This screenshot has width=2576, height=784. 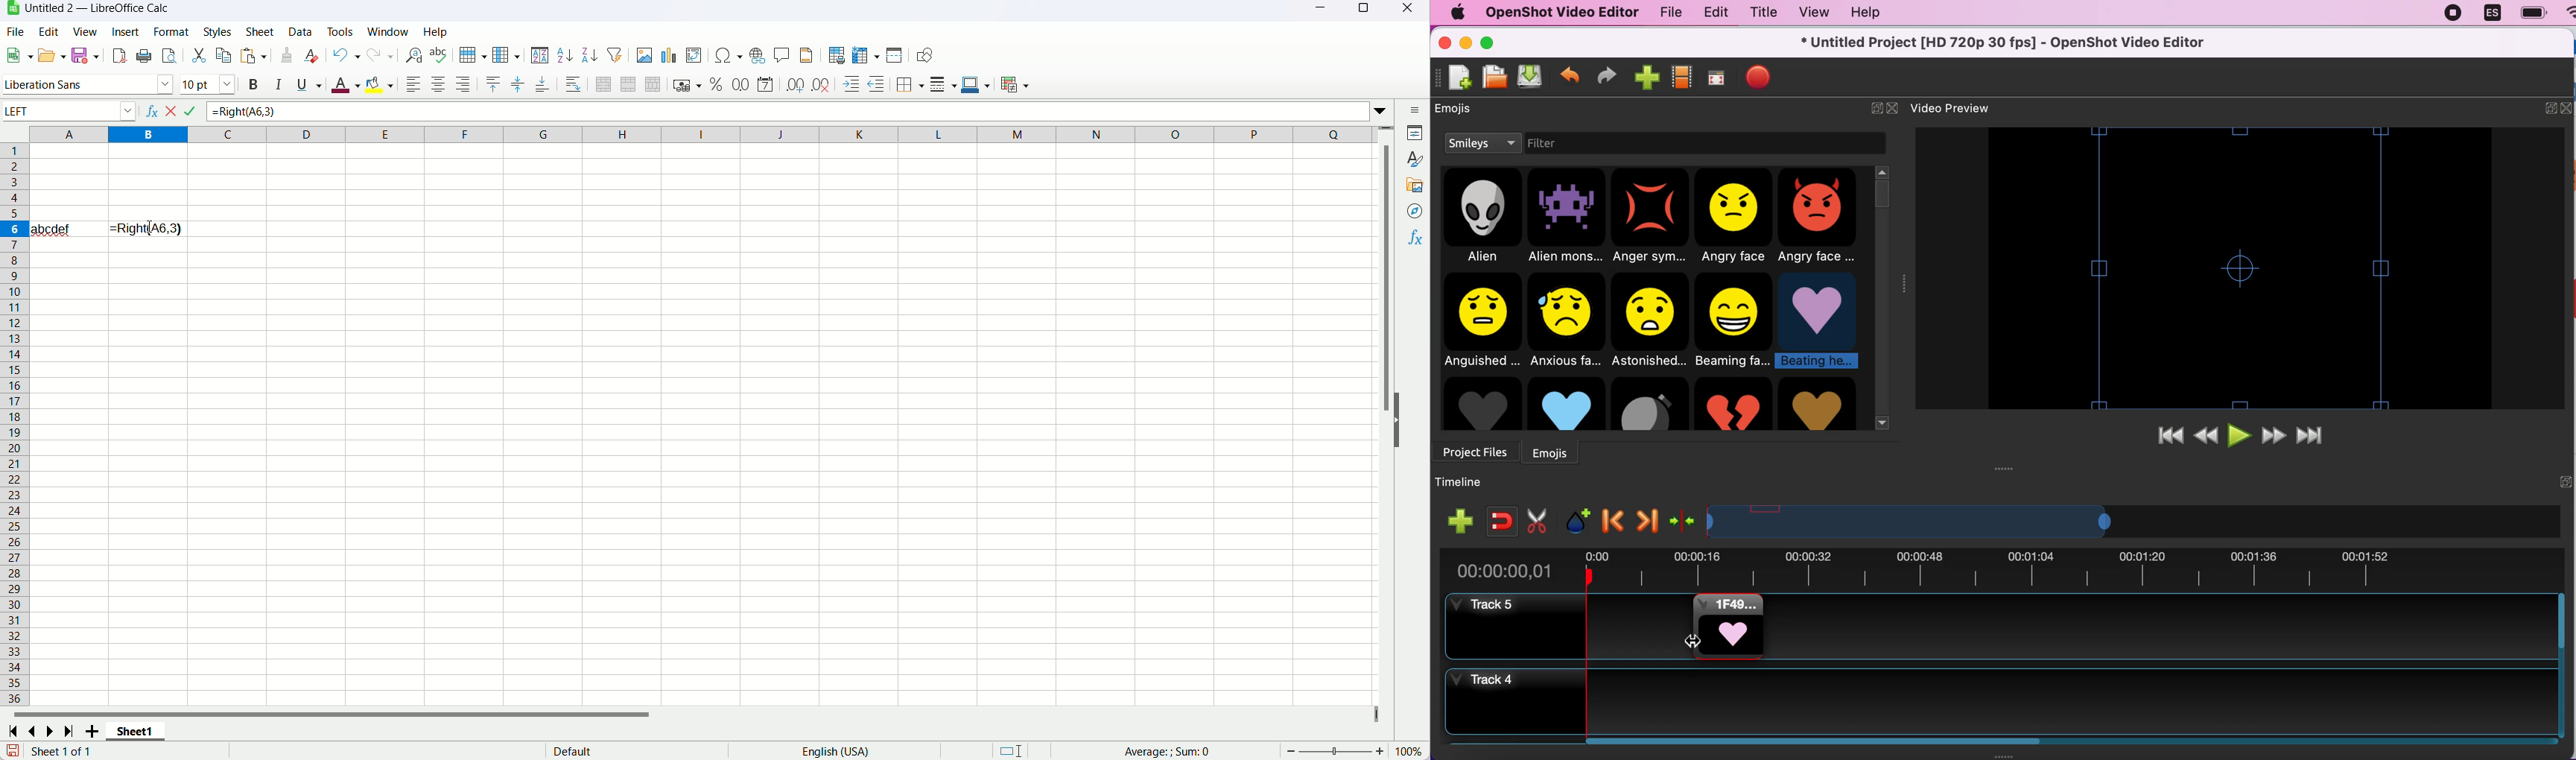 What do you see at coordinates (2565, 481) in the screenshot?
I see `expand/hide` at bounding box center [2565, 481].